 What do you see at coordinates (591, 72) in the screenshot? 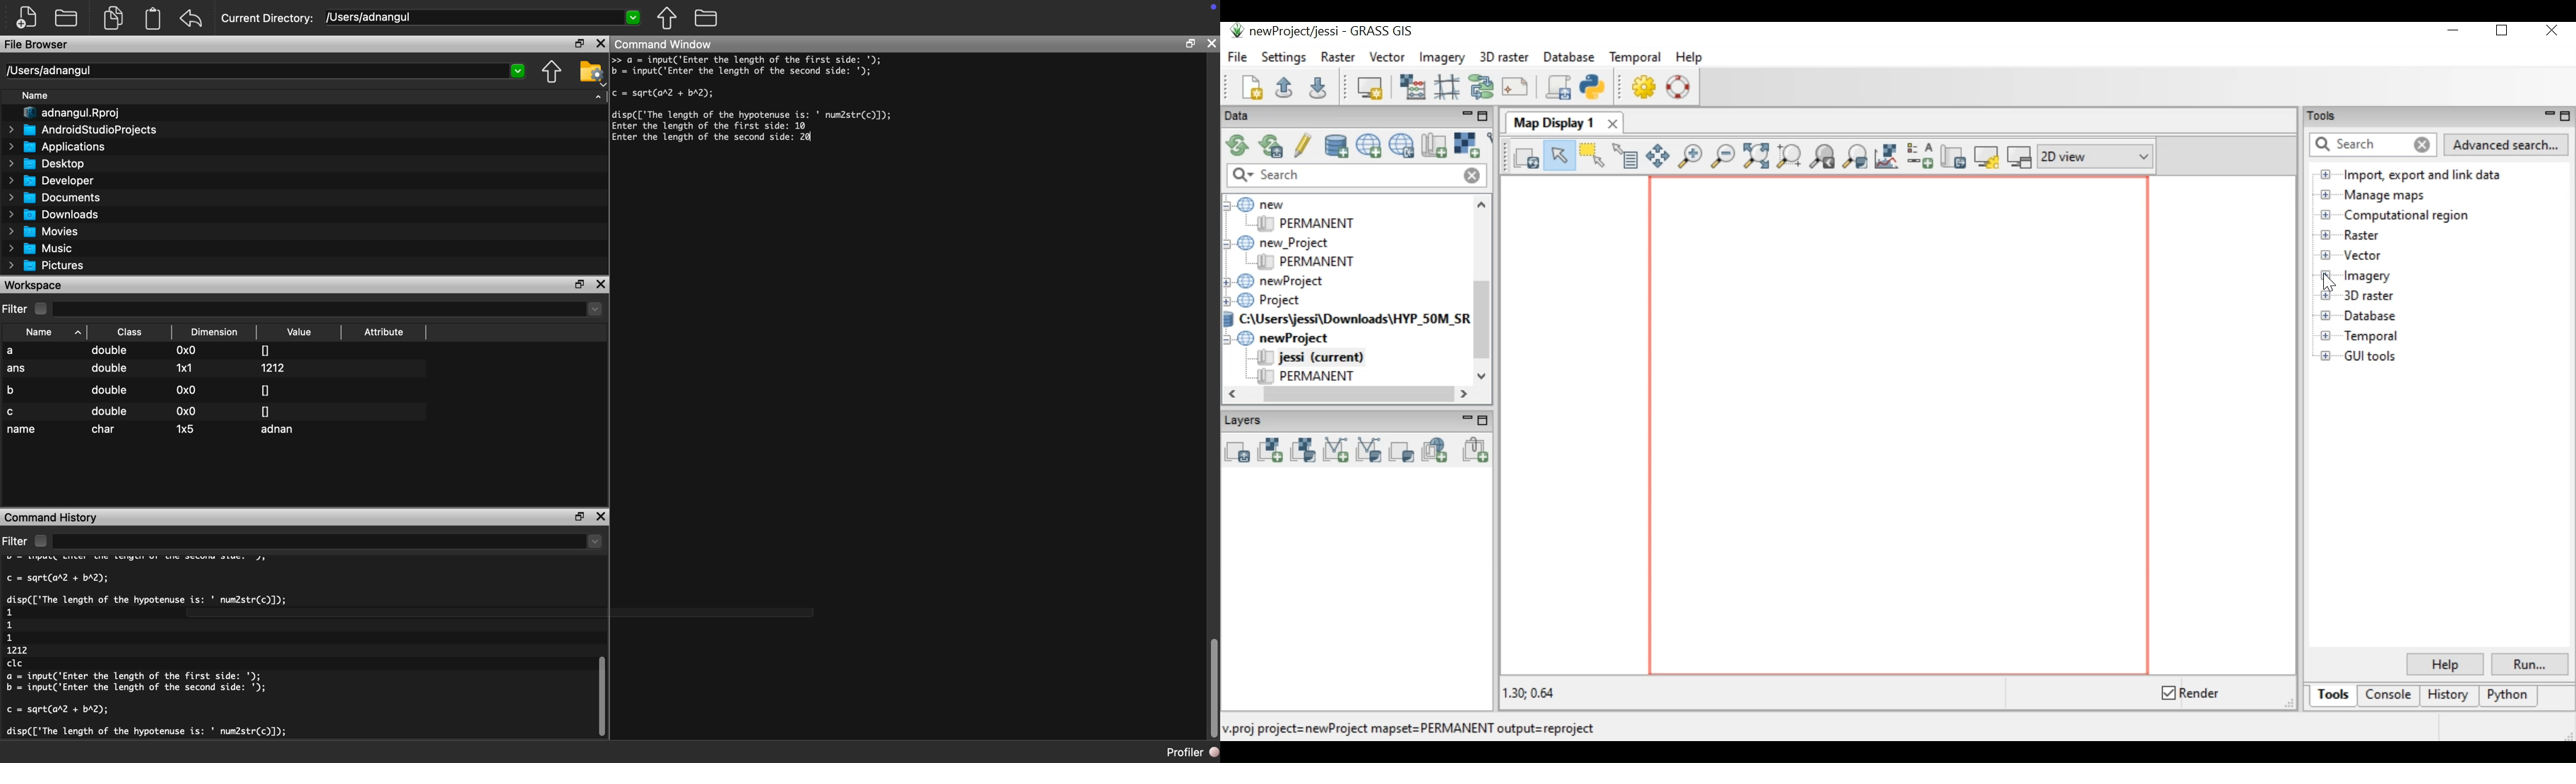
I see `folder settings` at bounding box center [591, 72].